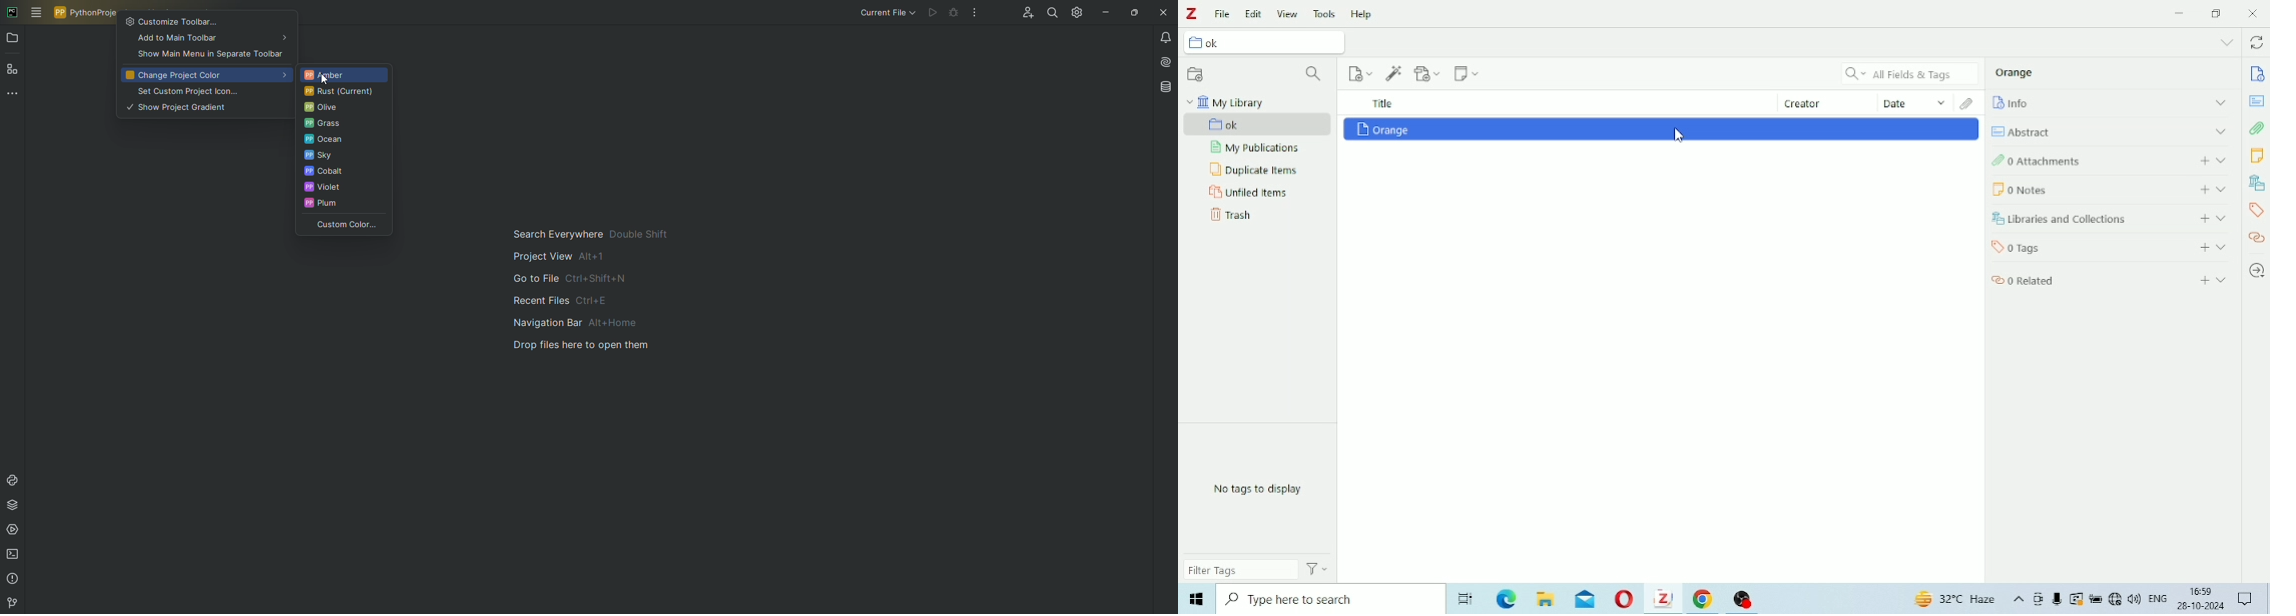 This screenshot has height=616, width=2296. I want to click on Locate, so click(2256, 271).